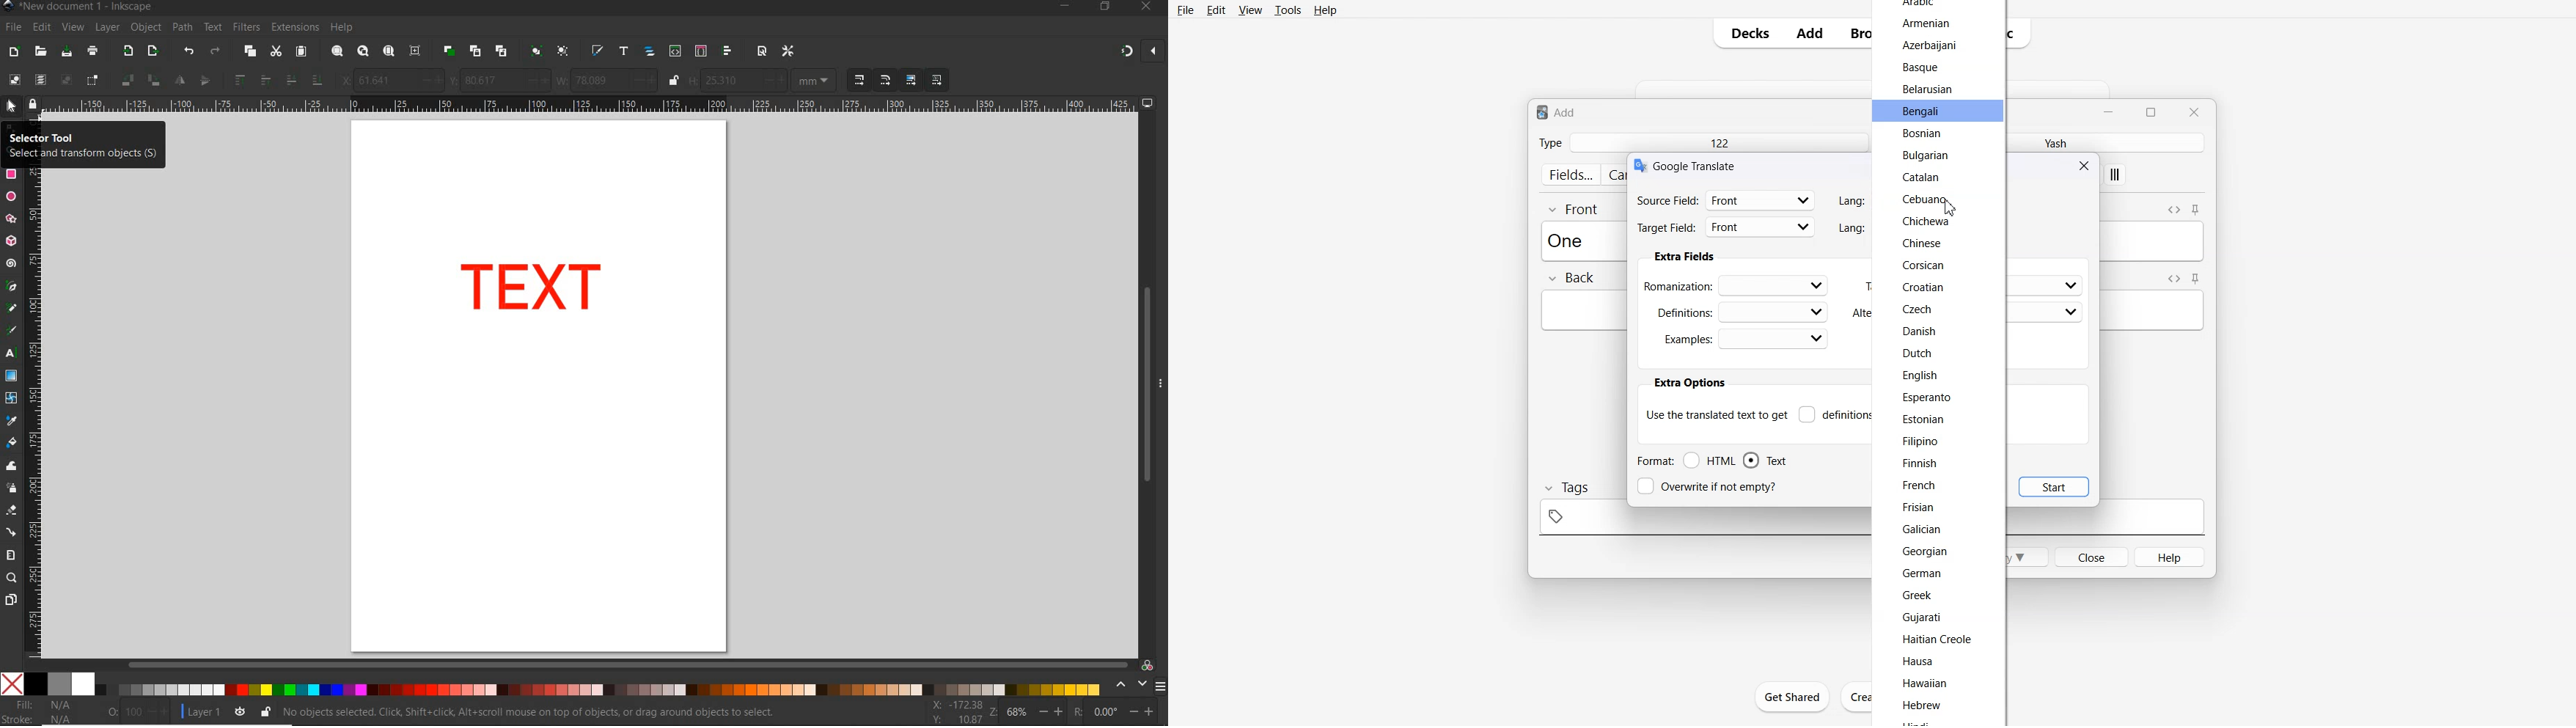  Describe the element at coordinates (2197, 210) in the screenshot. I see `Toggle sticky` at that location.